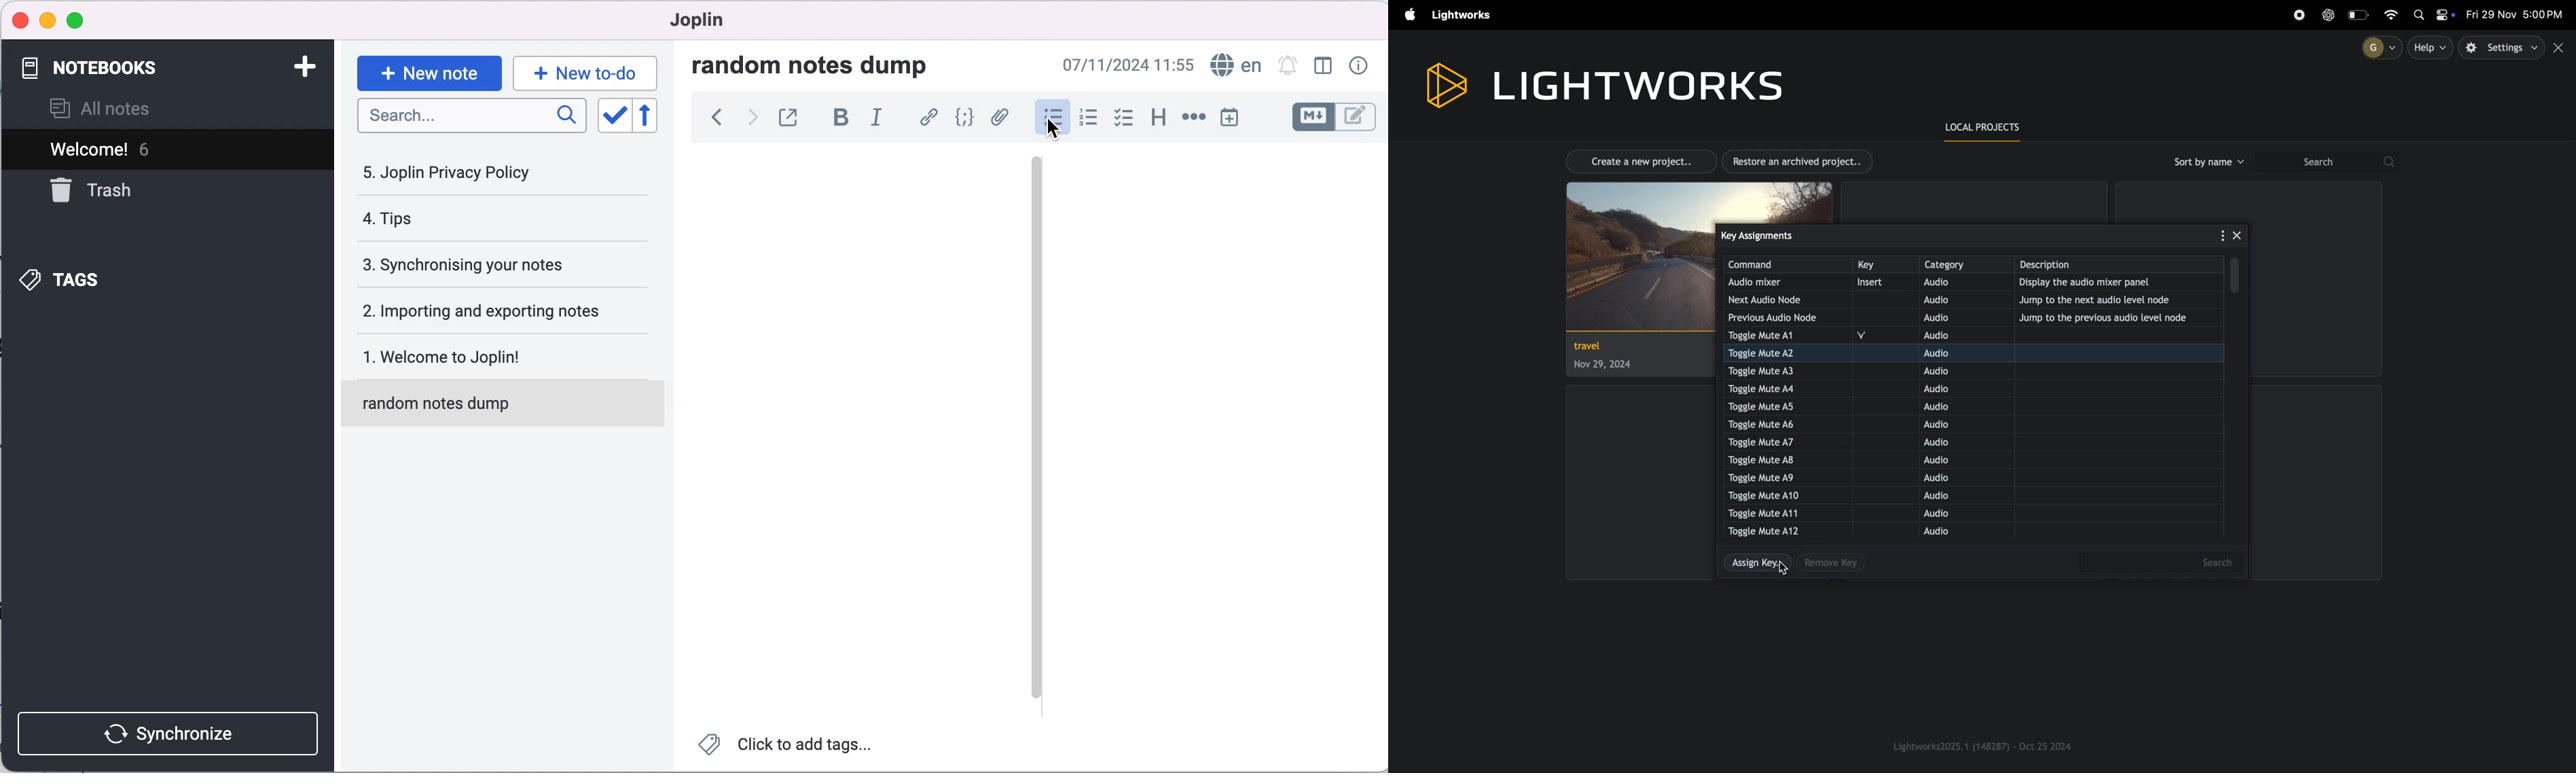 This screenshot has height=784, width=2576. What do you see at coordinates (473, 120) in the screenshot?
I see `search` at bounding box center [473, 120].